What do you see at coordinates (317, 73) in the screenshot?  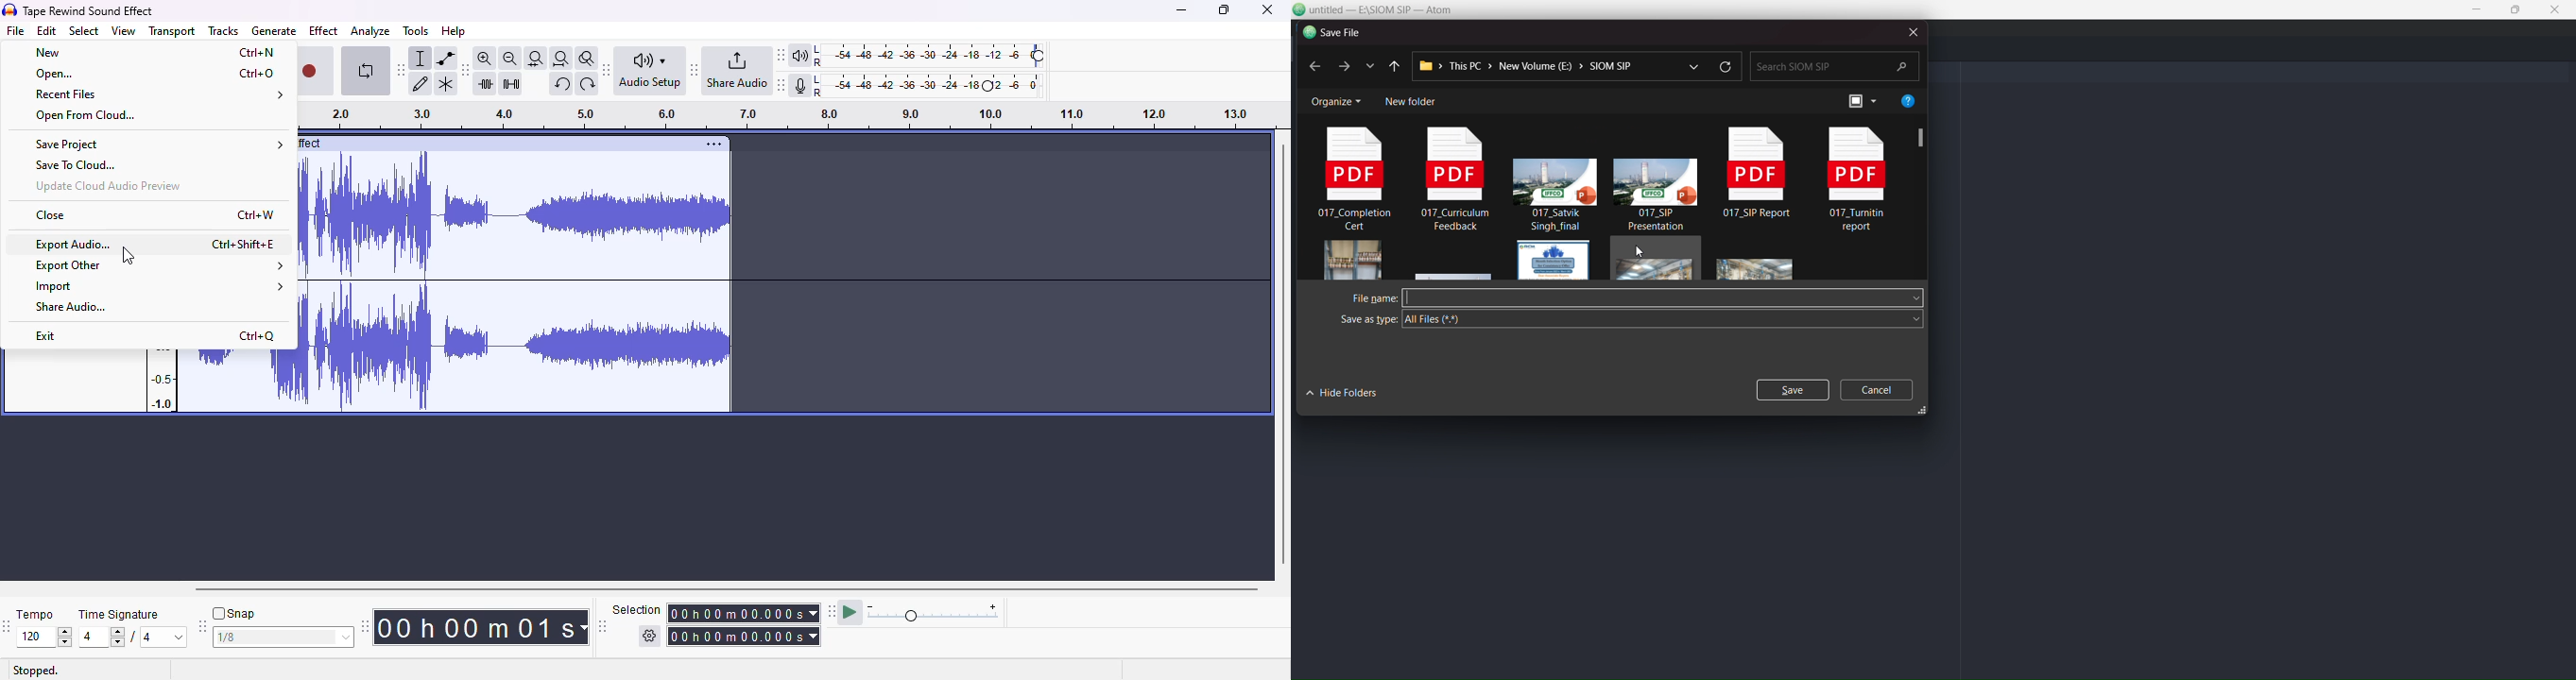 I see `record` at bounding box center [317, 73].